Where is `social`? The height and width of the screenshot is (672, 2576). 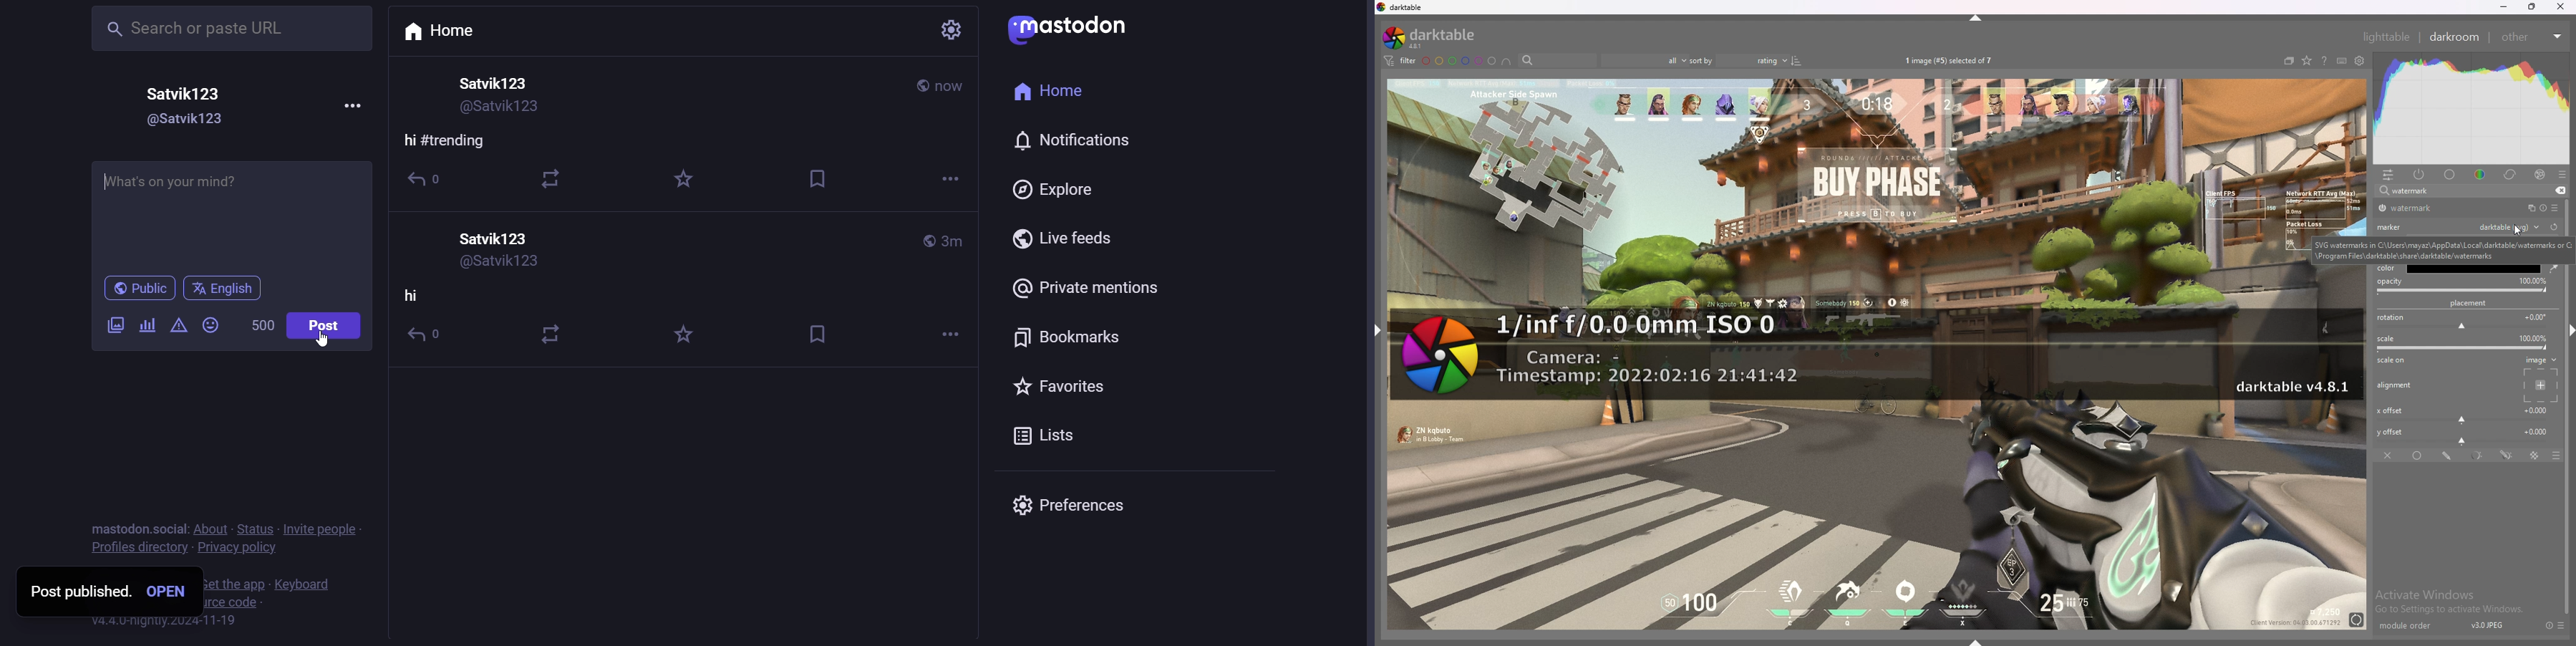 social is located at coordinates (172, 527).